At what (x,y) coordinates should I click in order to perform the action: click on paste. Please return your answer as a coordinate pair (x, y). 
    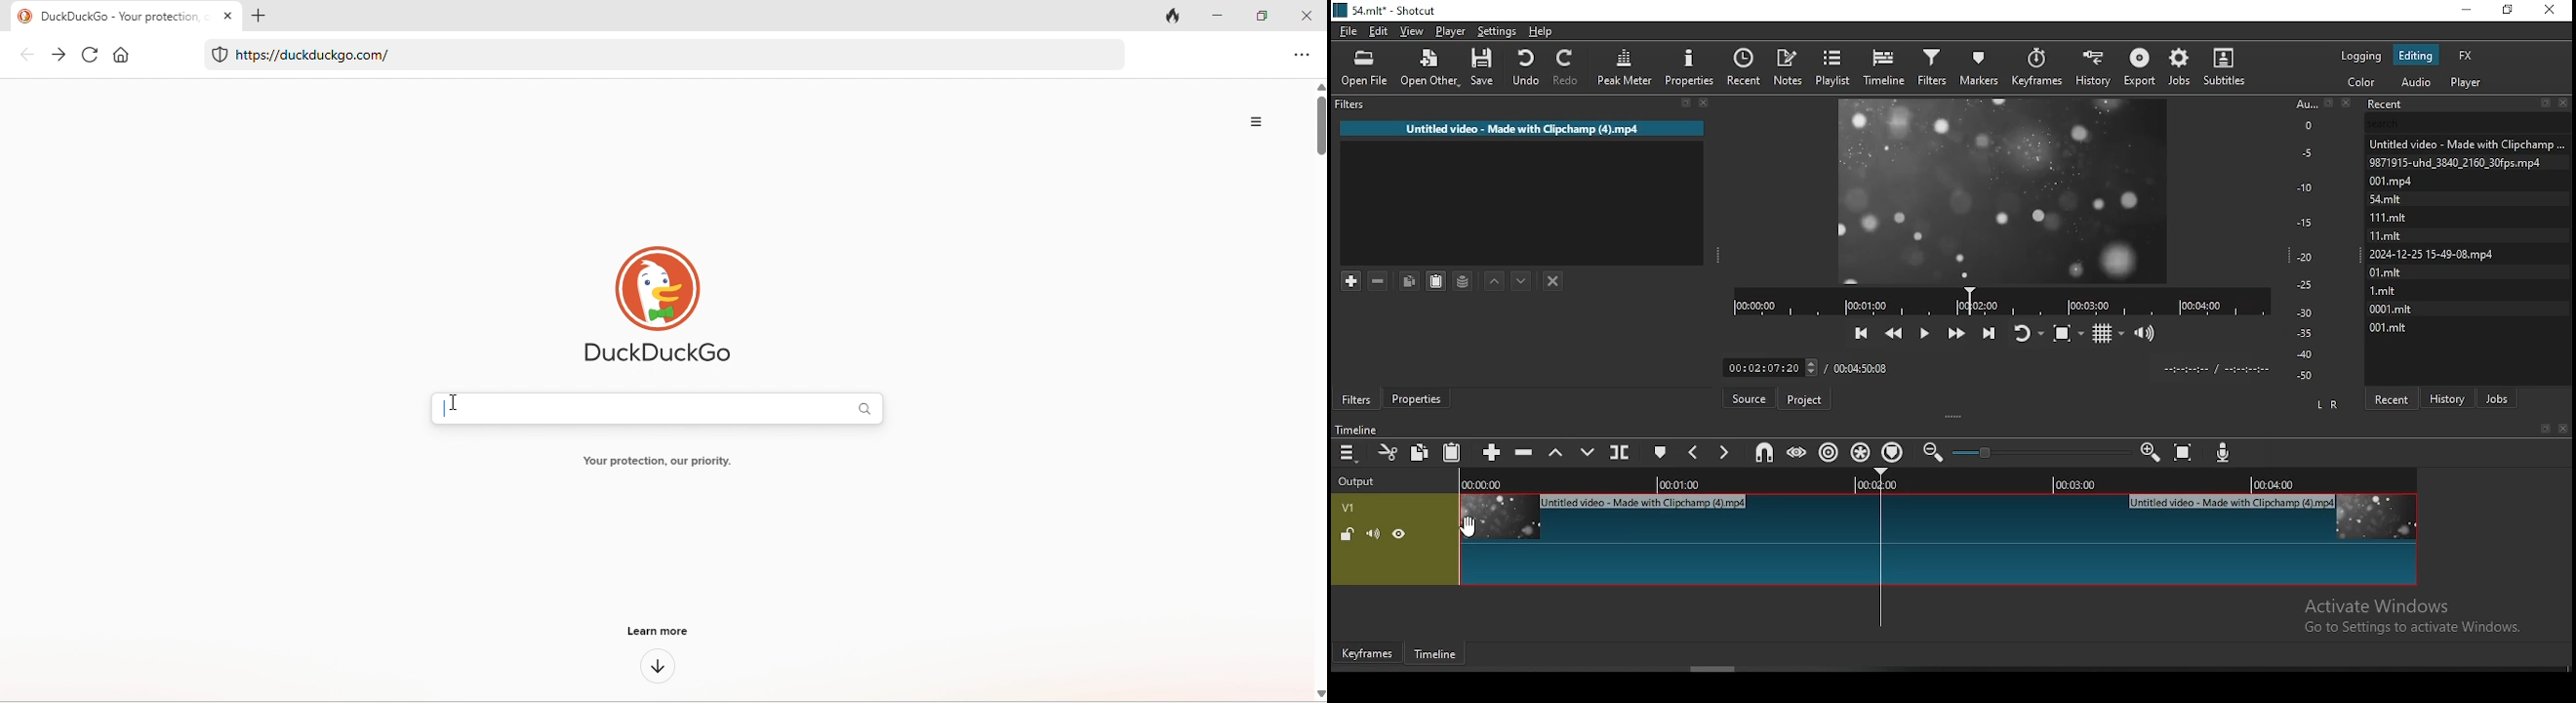
    Looking at the image, I should click on (1454, 451).